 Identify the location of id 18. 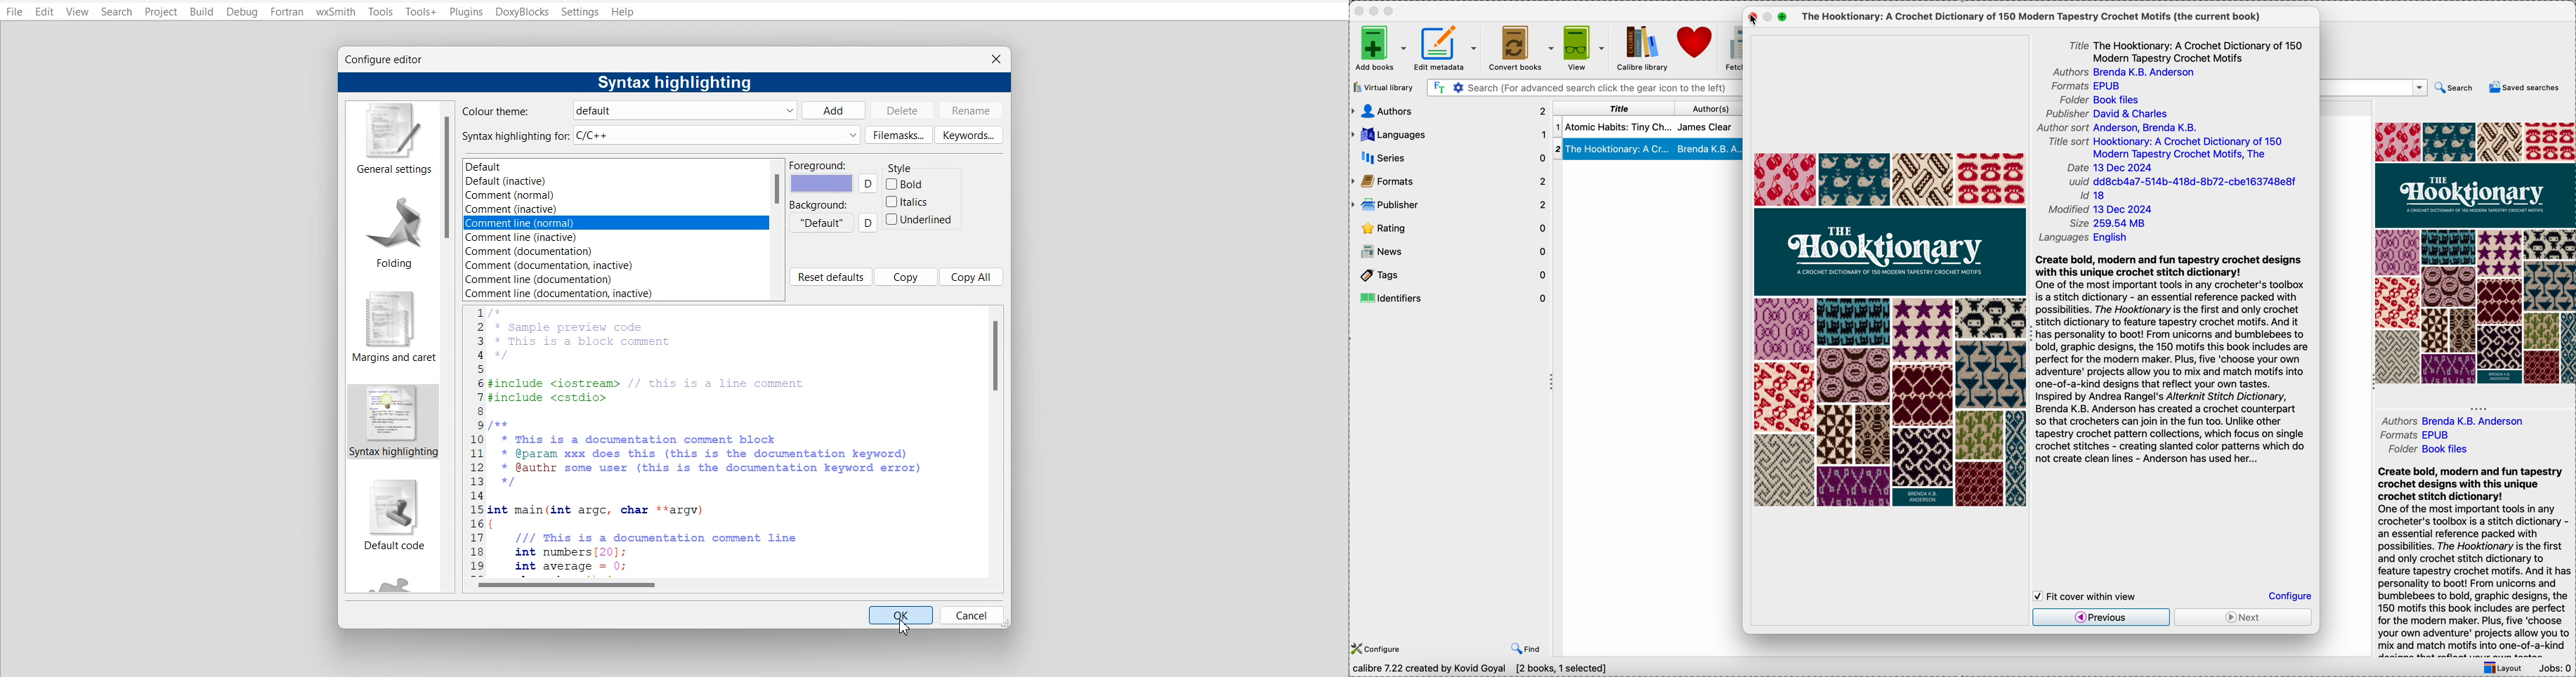
(2096, 196).